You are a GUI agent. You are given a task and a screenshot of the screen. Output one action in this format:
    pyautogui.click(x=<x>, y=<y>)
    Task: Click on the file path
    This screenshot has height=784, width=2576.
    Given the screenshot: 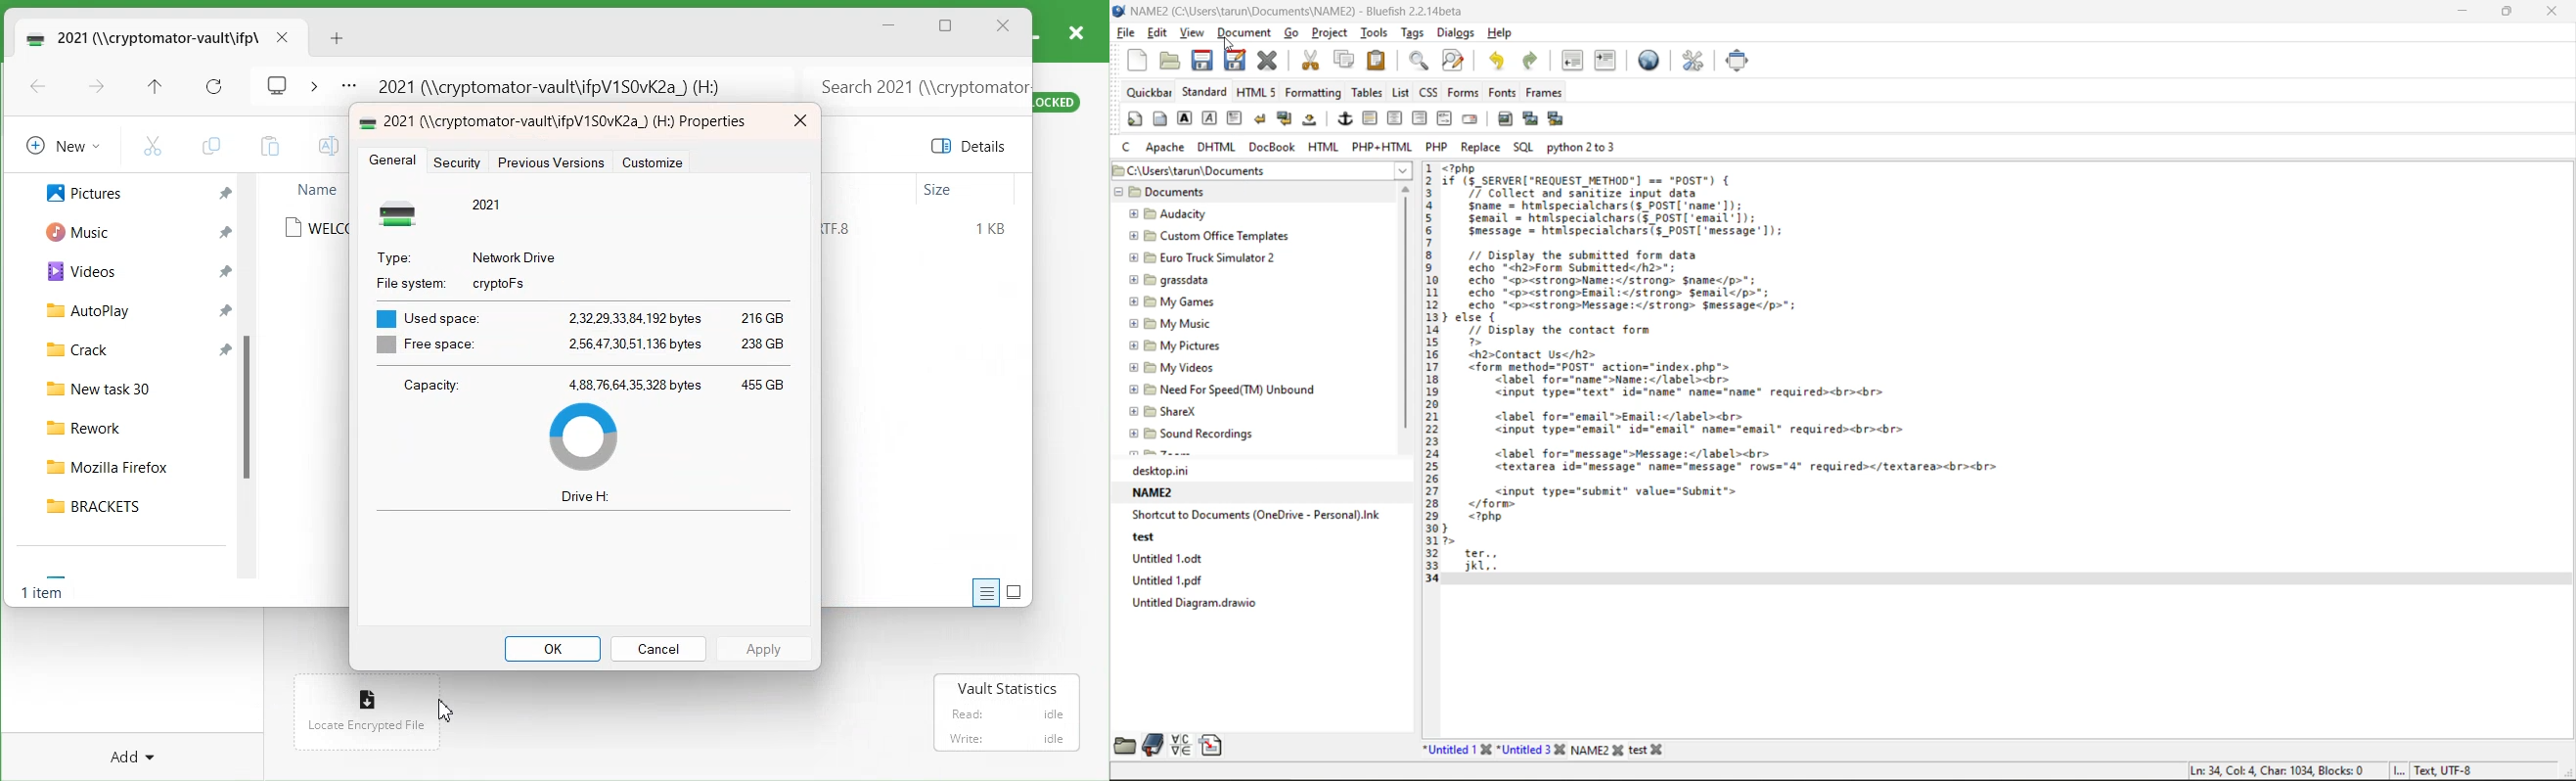 What is the action you would take?
    pyautogui.click(x=1260, y=170)
    